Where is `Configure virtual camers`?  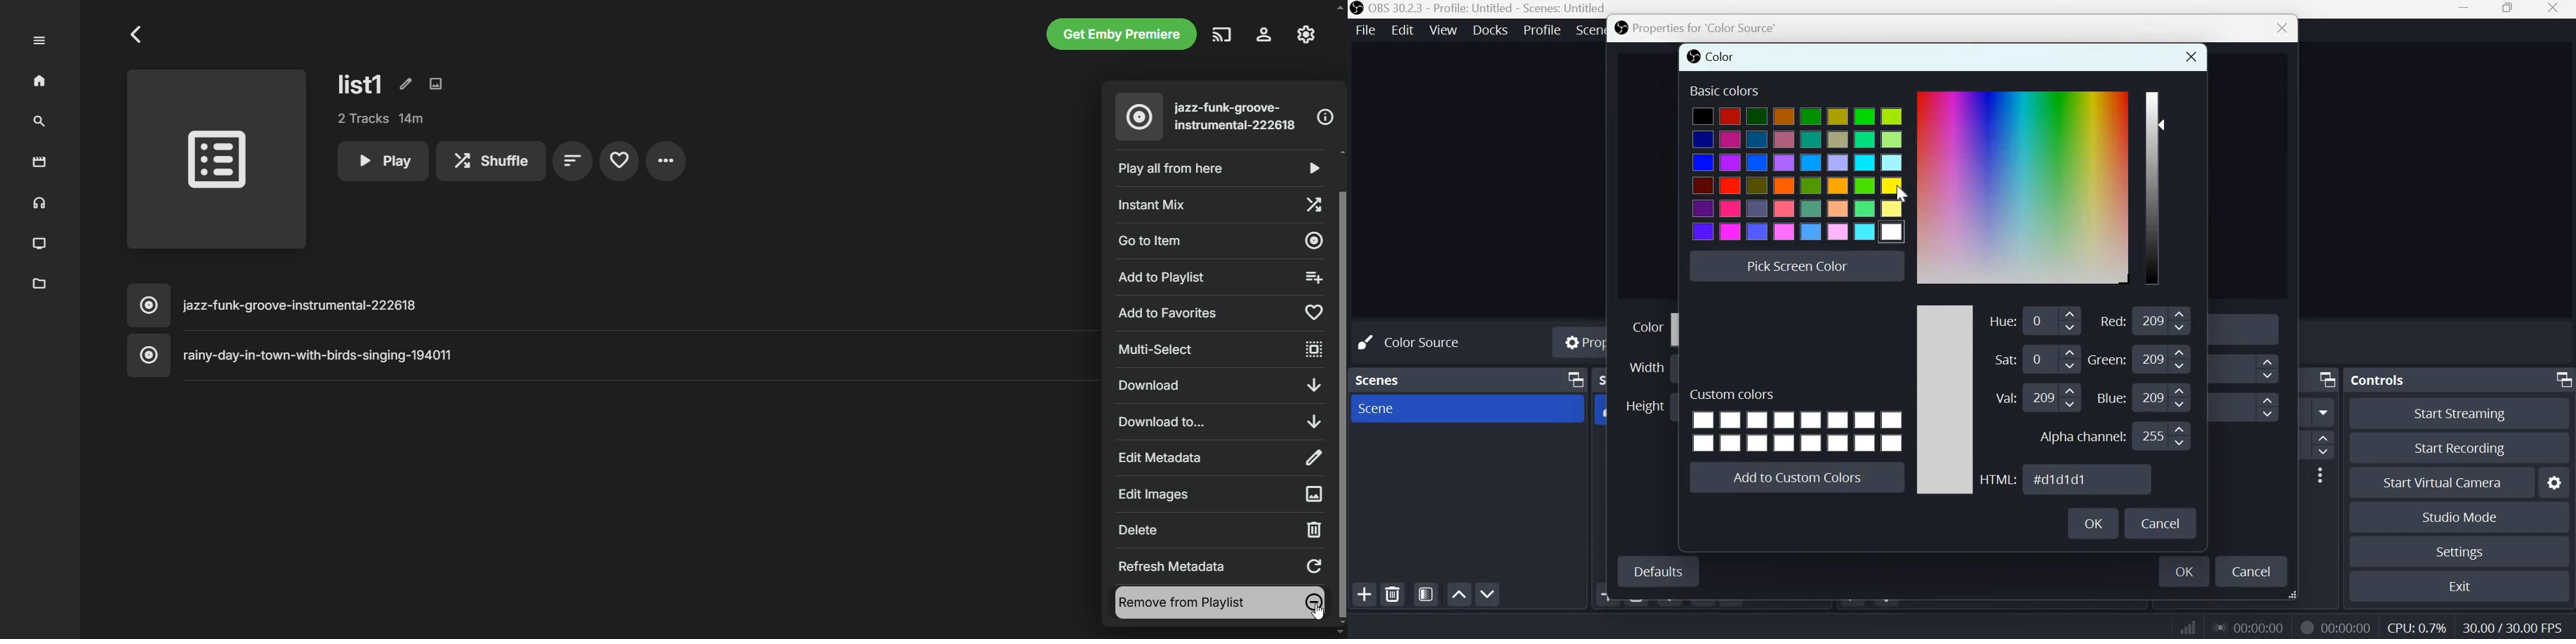 Configure virtual camers is located at coordinates (2557, 483).